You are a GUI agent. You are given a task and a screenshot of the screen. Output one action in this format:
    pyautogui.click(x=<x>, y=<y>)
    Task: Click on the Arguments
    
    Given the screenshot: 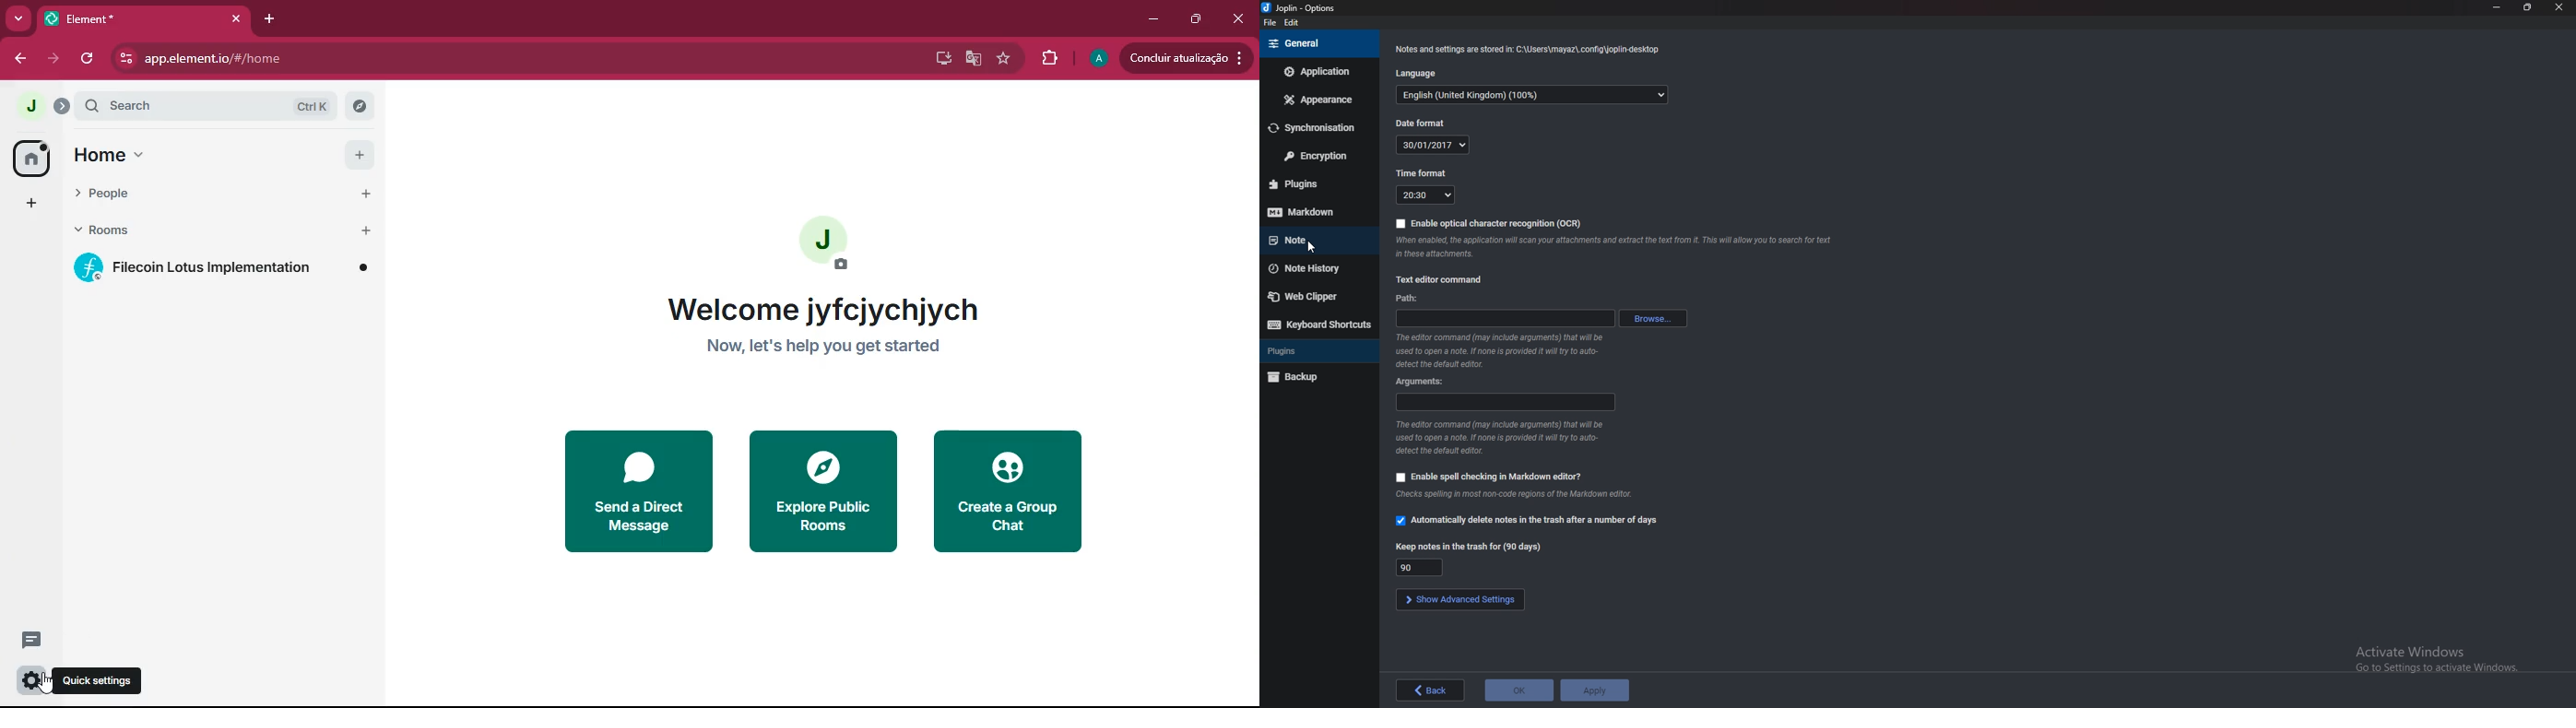 What is the action you would take?
    pyautogui.click(x=1419, y=383)
    